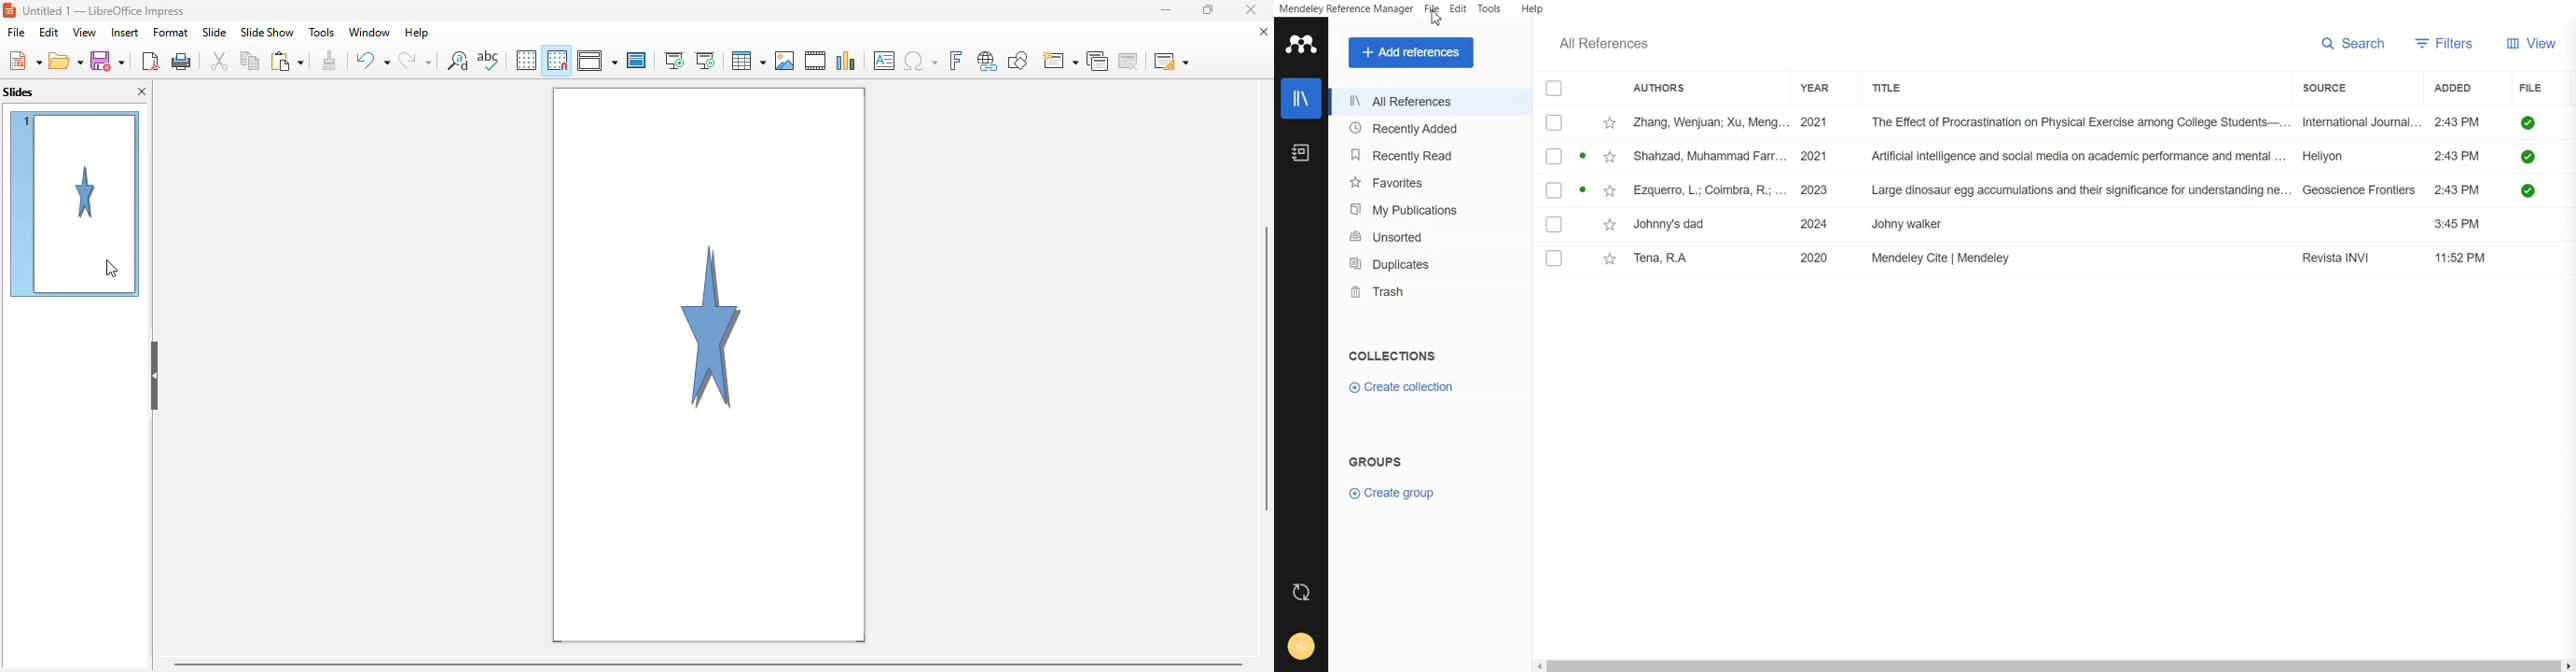 Image resolution: width=2576 pixels, height=672 pixels. What do you see at coordinates (2530, 190) in the screenshot?
I see `saved` at bounding box center [2530, 190].